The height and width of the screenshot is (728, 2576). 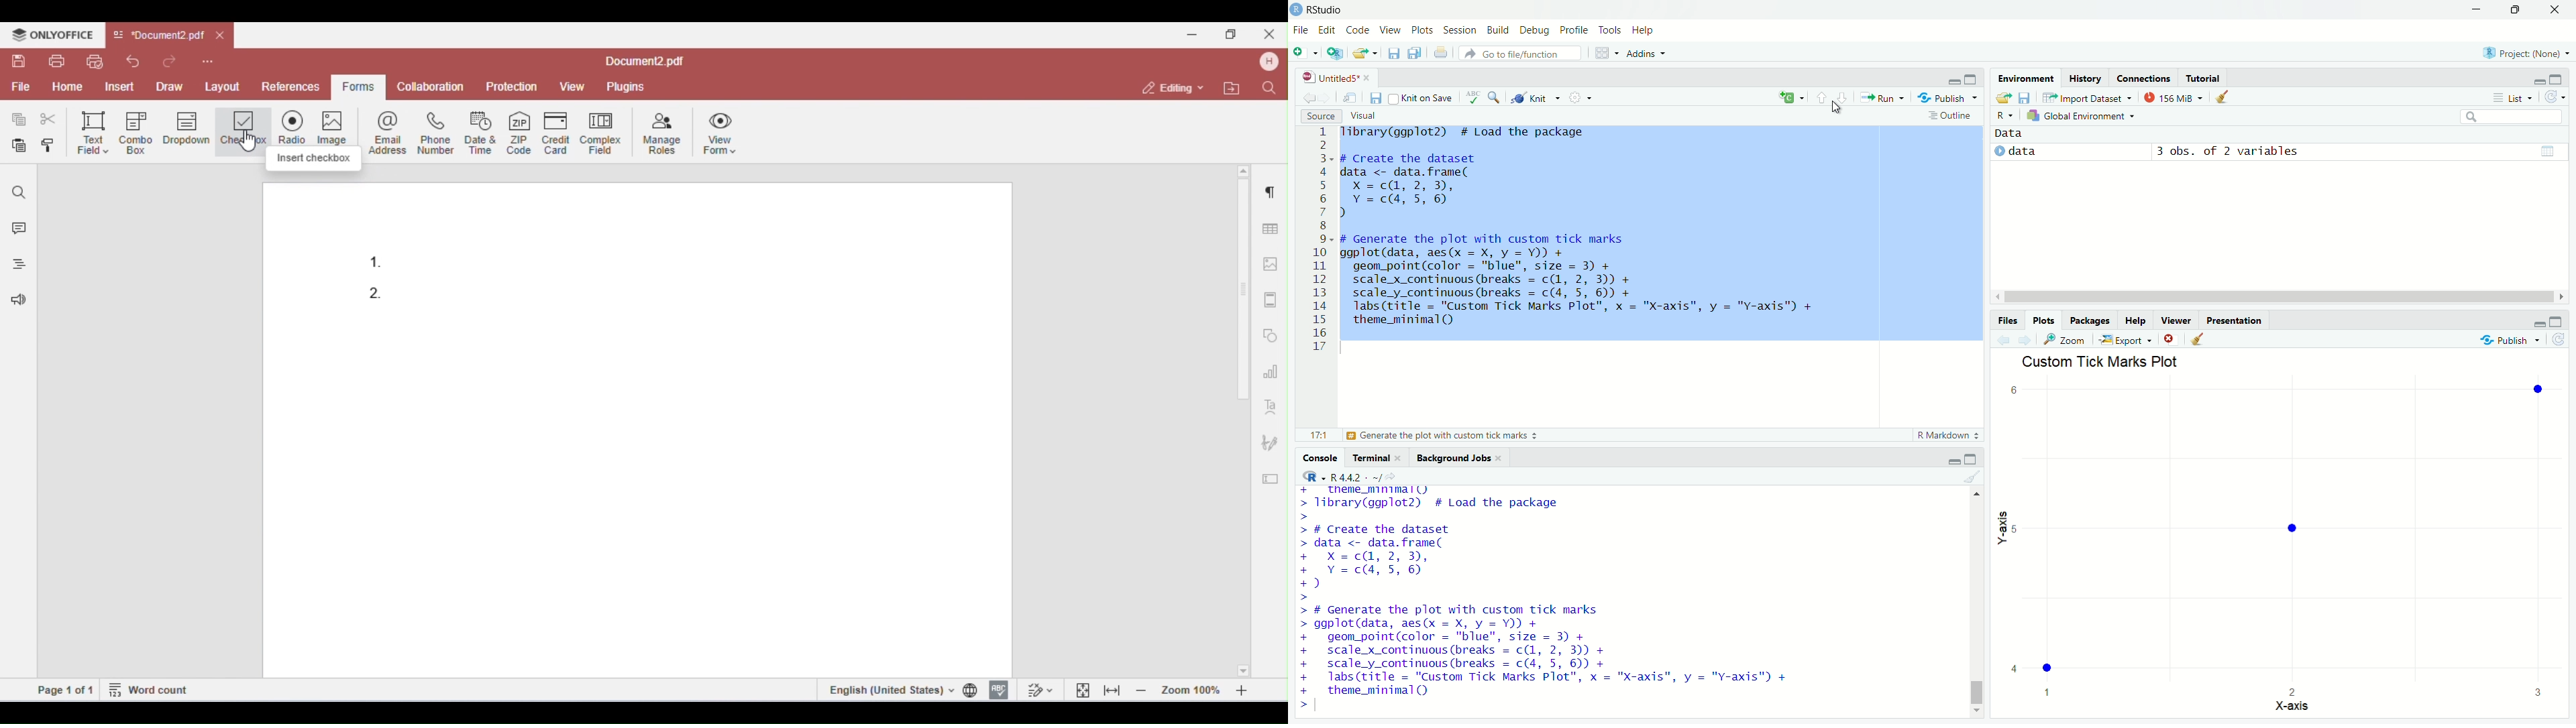 What do you see at coordinates (1296, 10) in the screenshot?
I see `logo` at bounding box center [1296, 10].